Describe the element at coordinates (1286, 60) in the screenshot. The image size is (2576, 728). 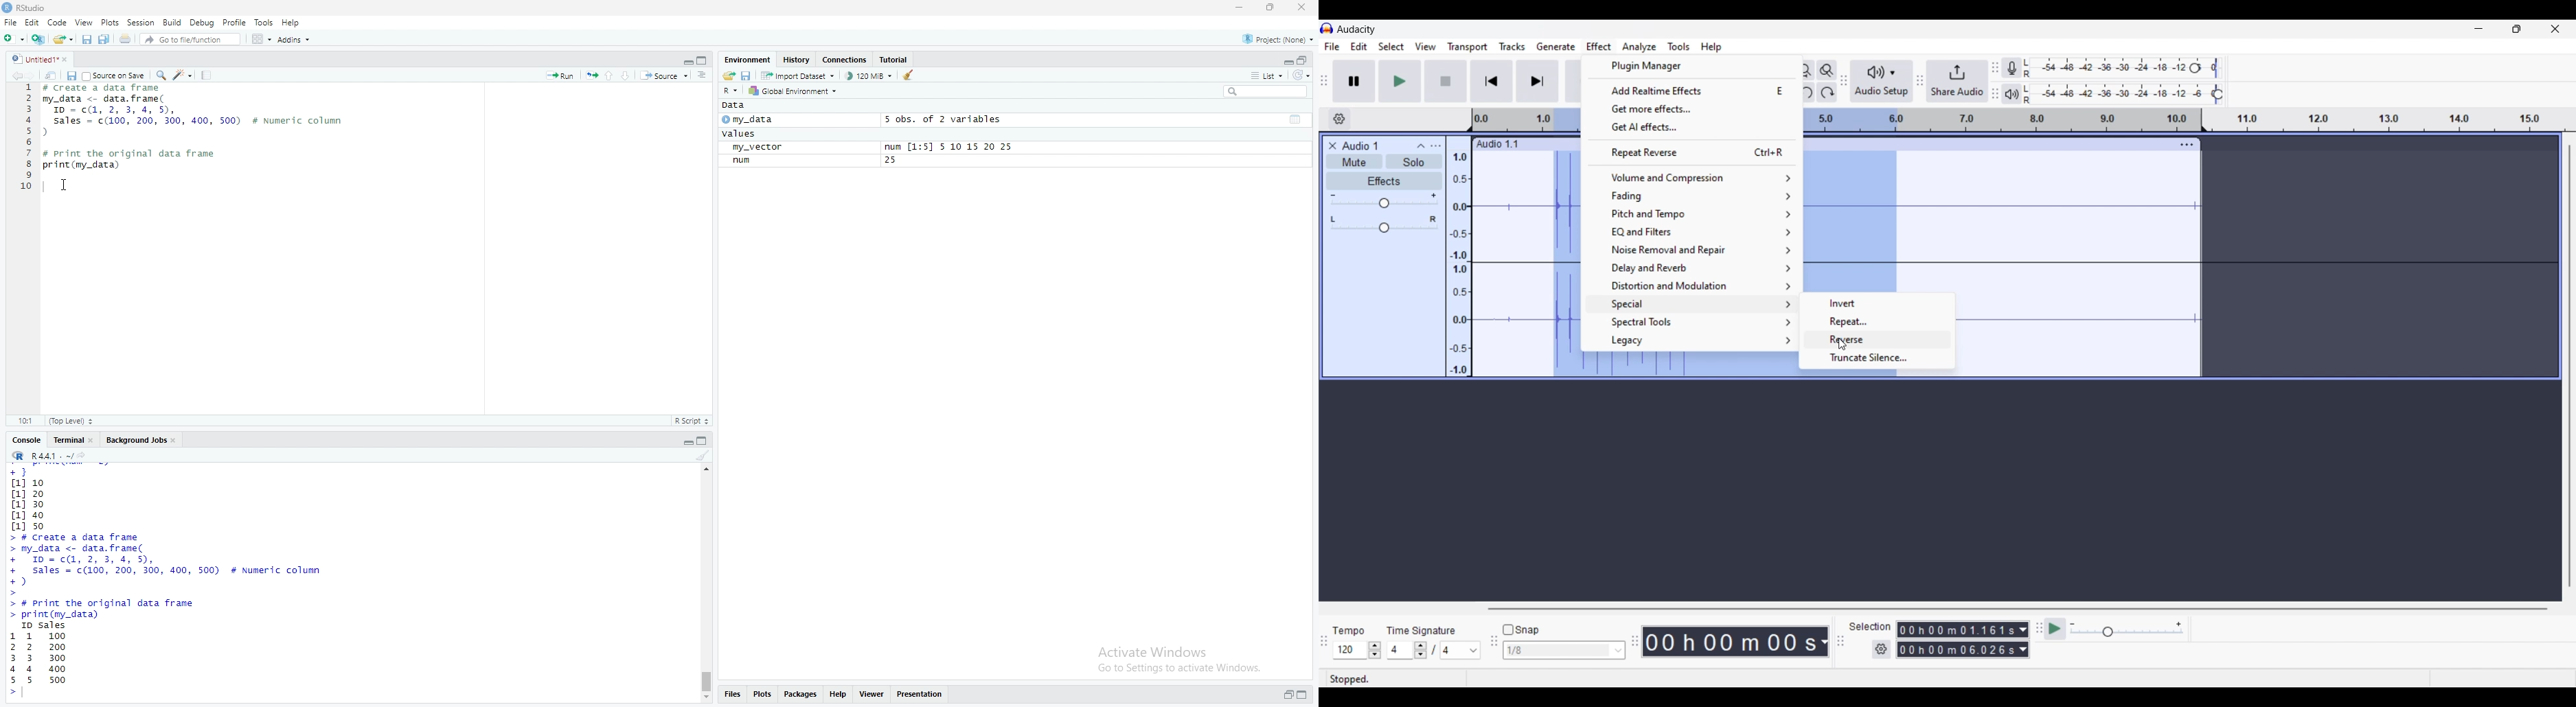
I see `minimize` at that location.